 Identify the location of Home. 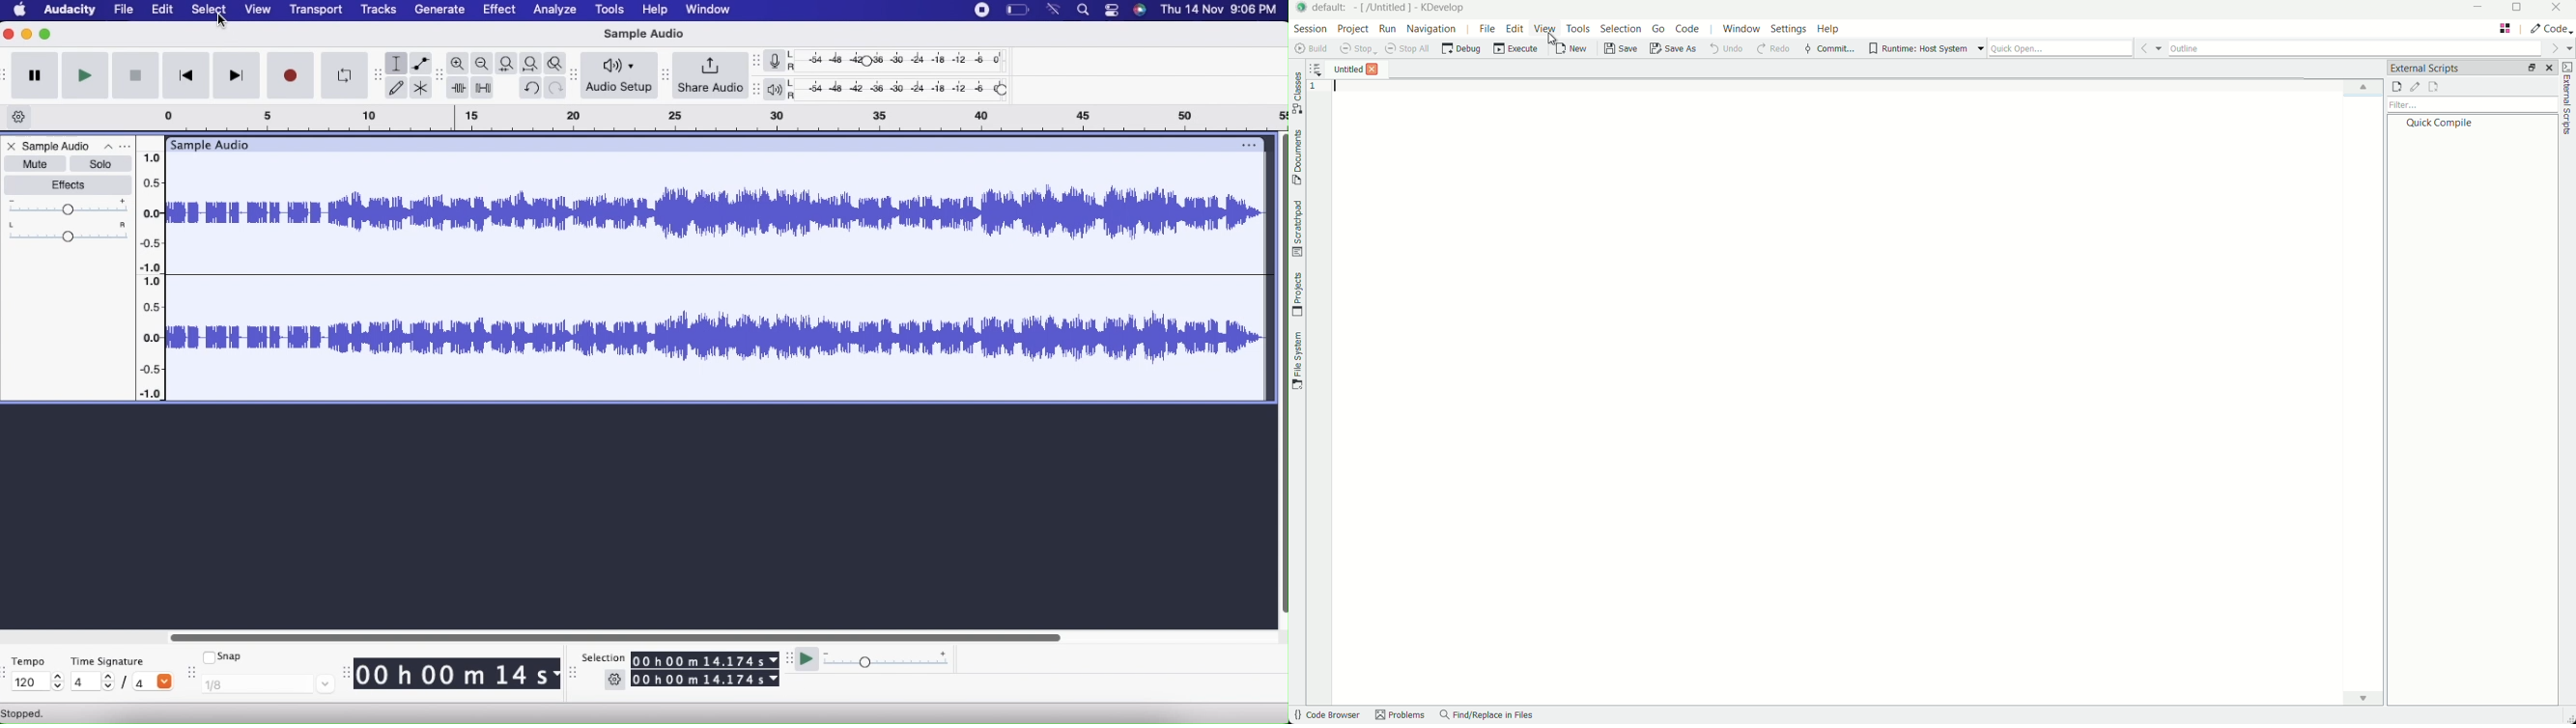
(21, 11).